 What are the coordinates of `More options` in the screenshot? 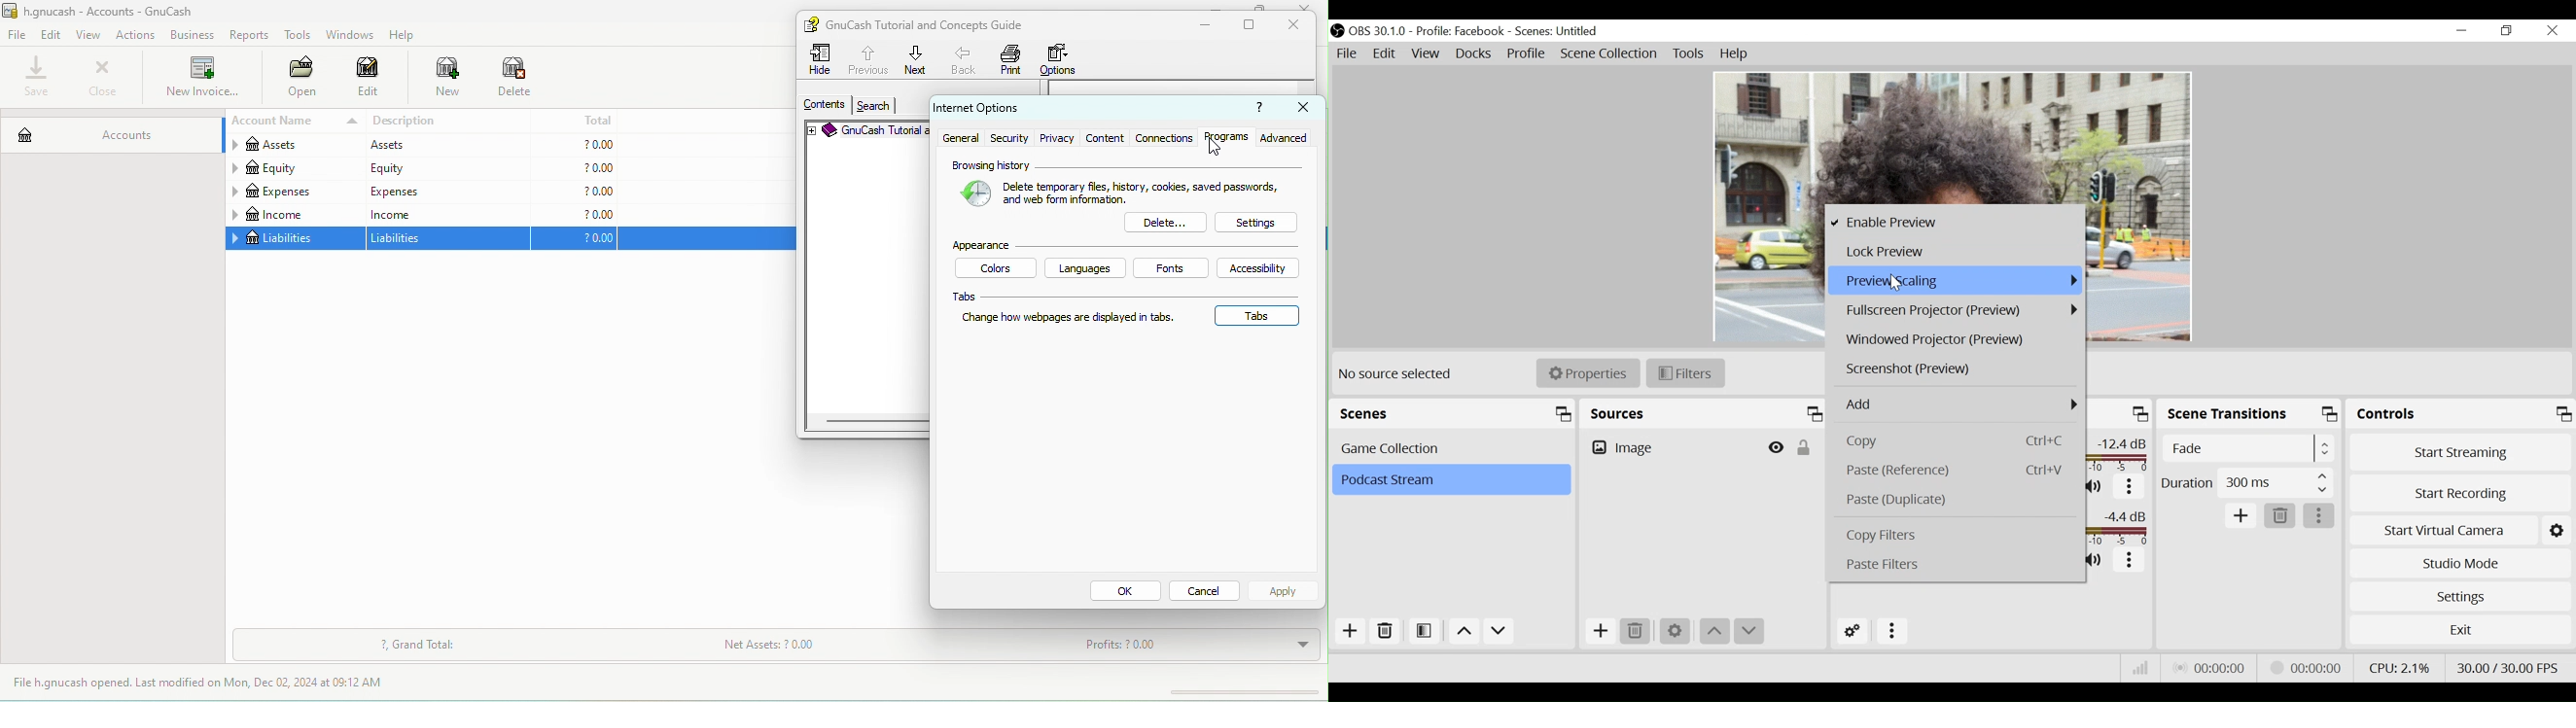 It's located at (2130, 560).